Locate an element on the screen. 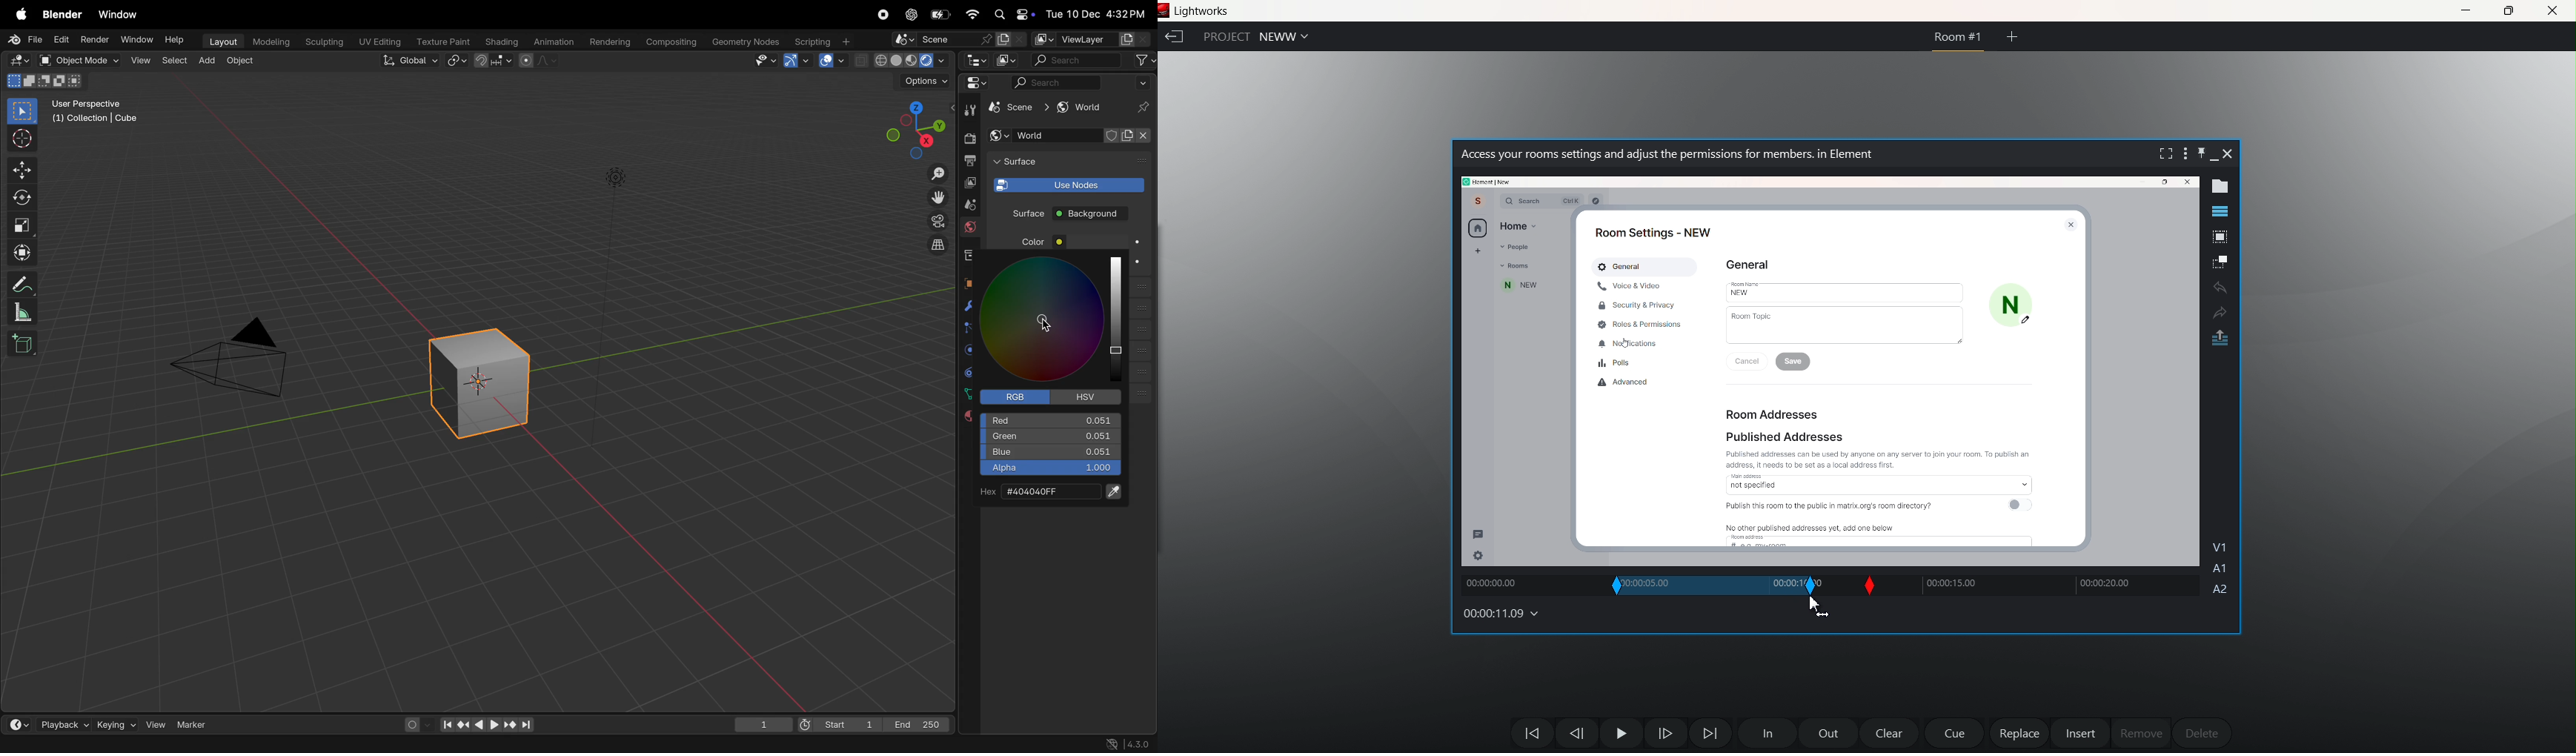  pin this bar is located at coordinates (2200, 157).